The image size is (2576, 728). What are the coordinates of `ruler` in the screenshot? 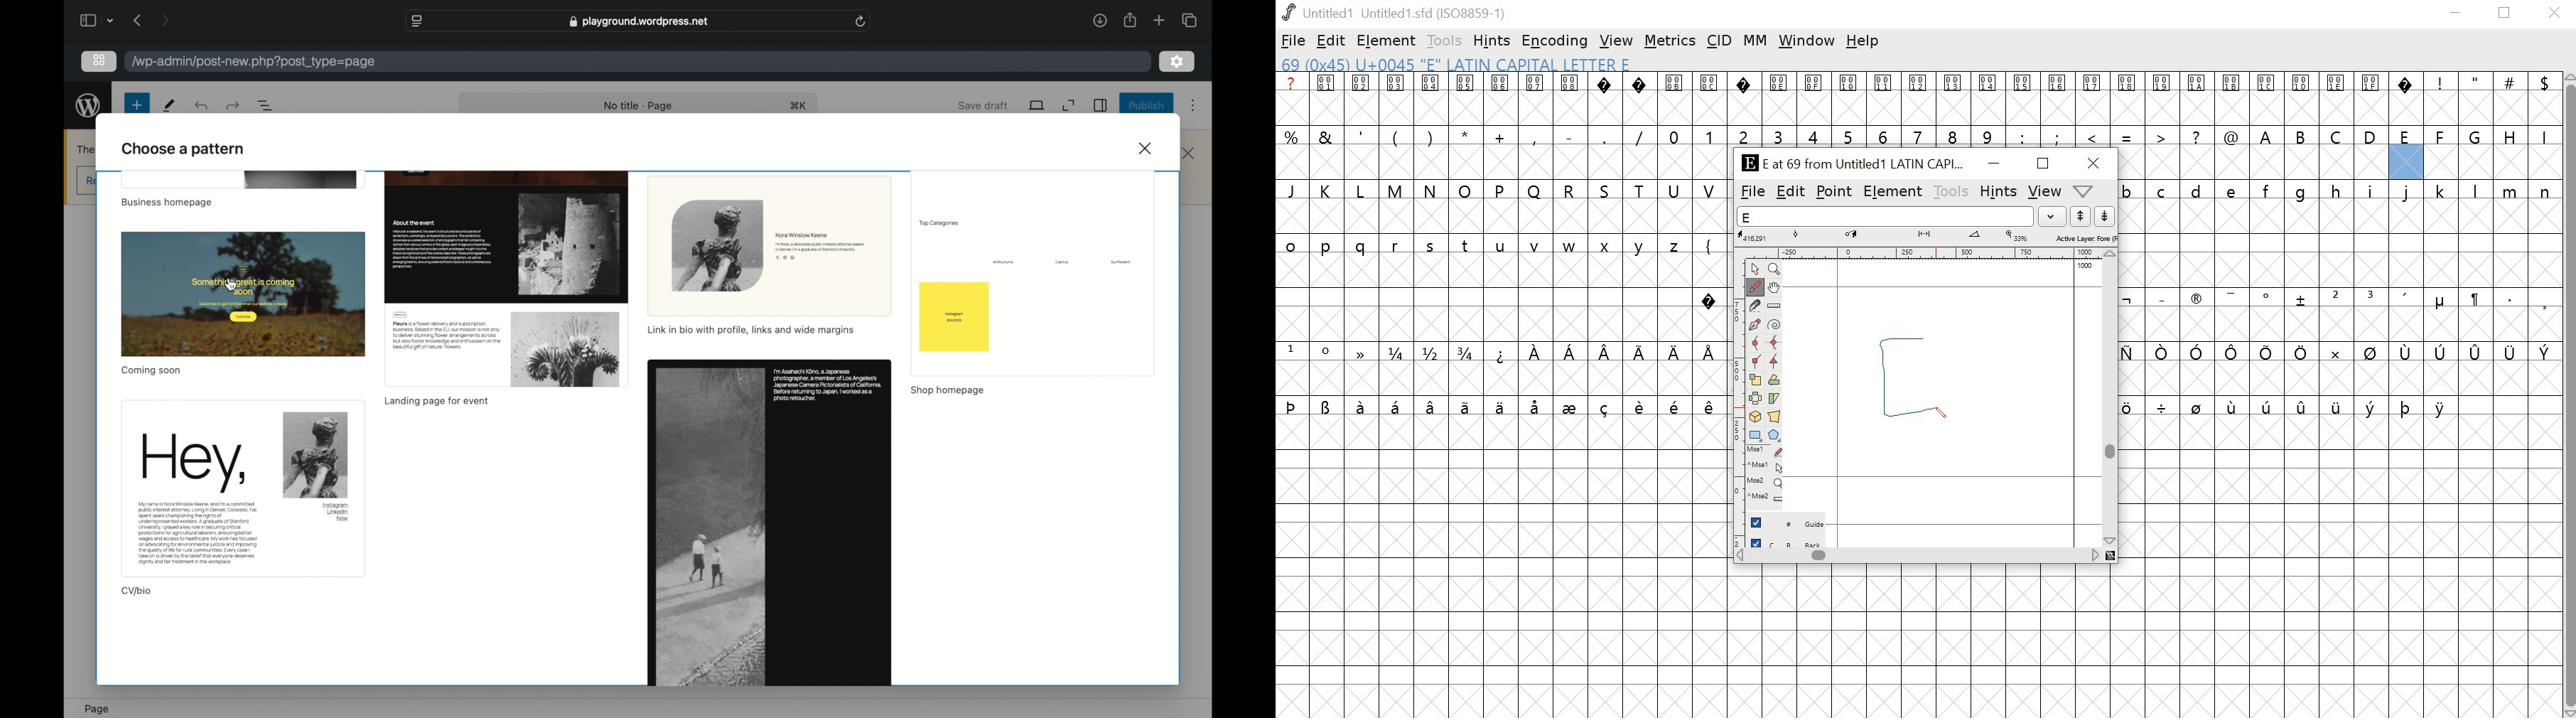 It's located at (1922, 252).